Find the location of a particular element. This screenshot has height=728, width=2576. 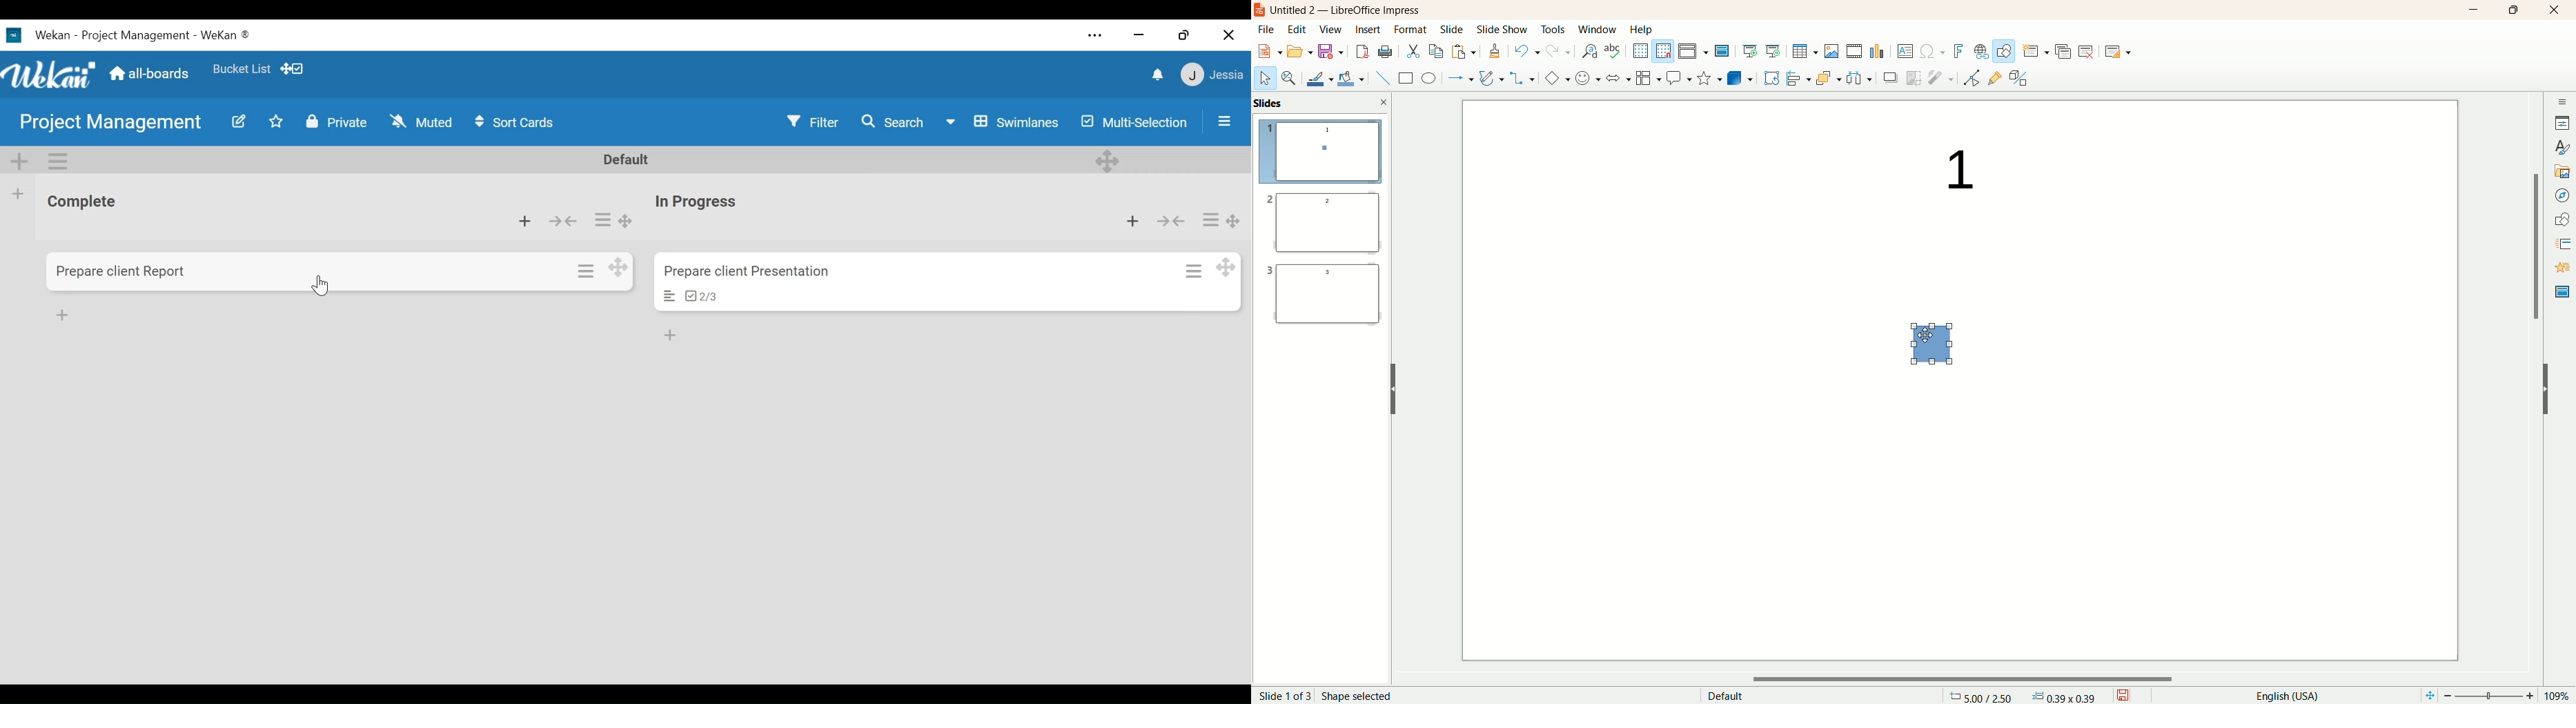

curves and polygon is located at coordinates (1490, 77).